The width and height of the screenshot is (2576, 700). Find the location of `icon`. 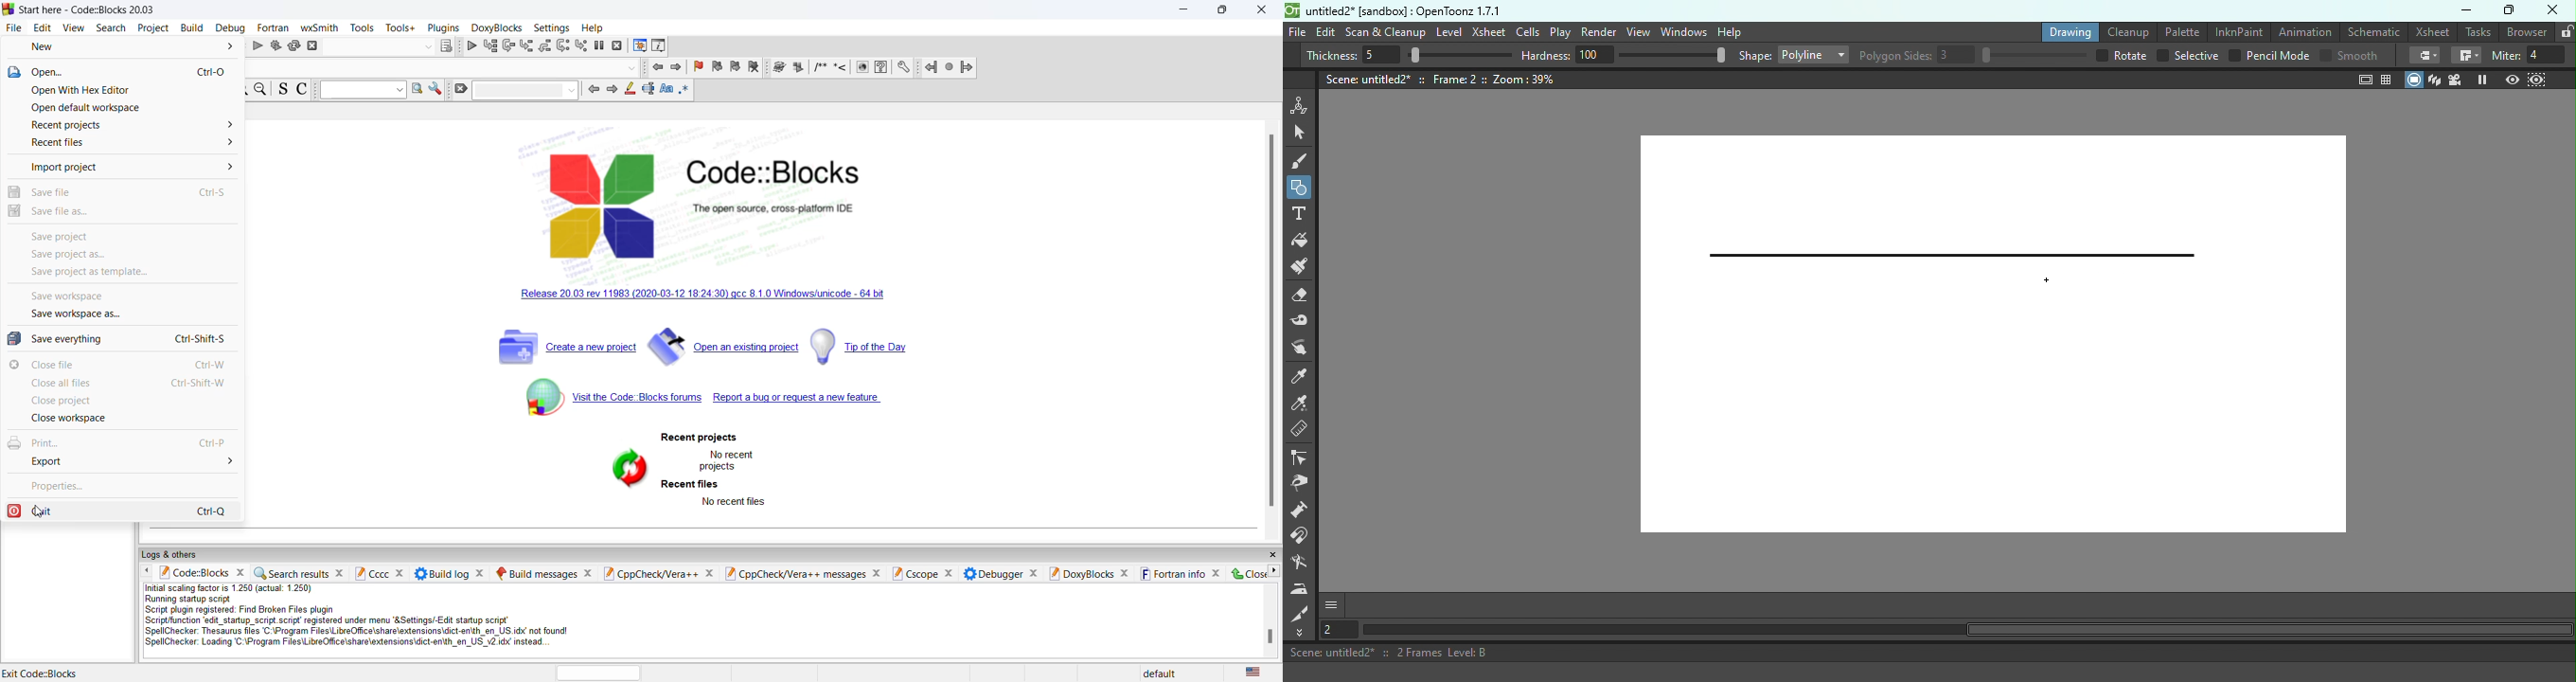

icon is located at coordinates (780, 68).